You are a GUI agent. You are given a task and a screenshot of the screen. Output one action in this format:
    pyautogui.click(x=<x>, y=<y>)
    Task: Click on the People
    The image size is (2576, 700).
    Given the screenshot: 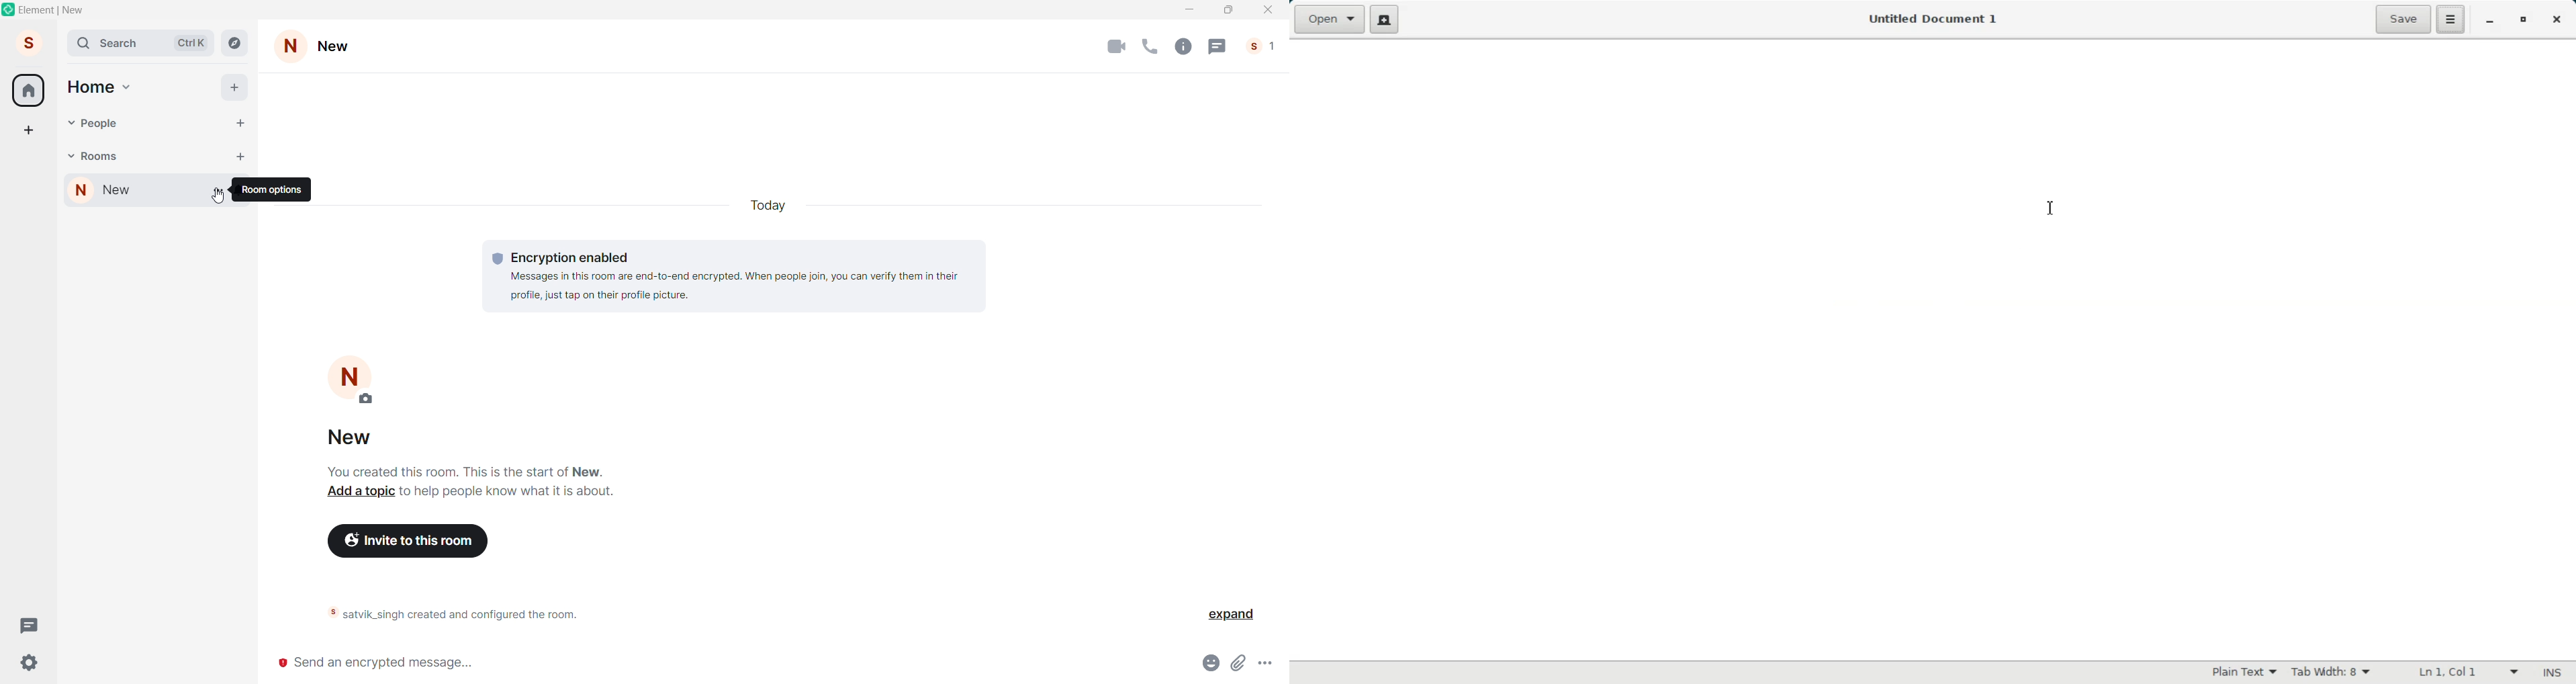 What is the action you would take?
    pyautogui.click(x=1262, y=46)
    